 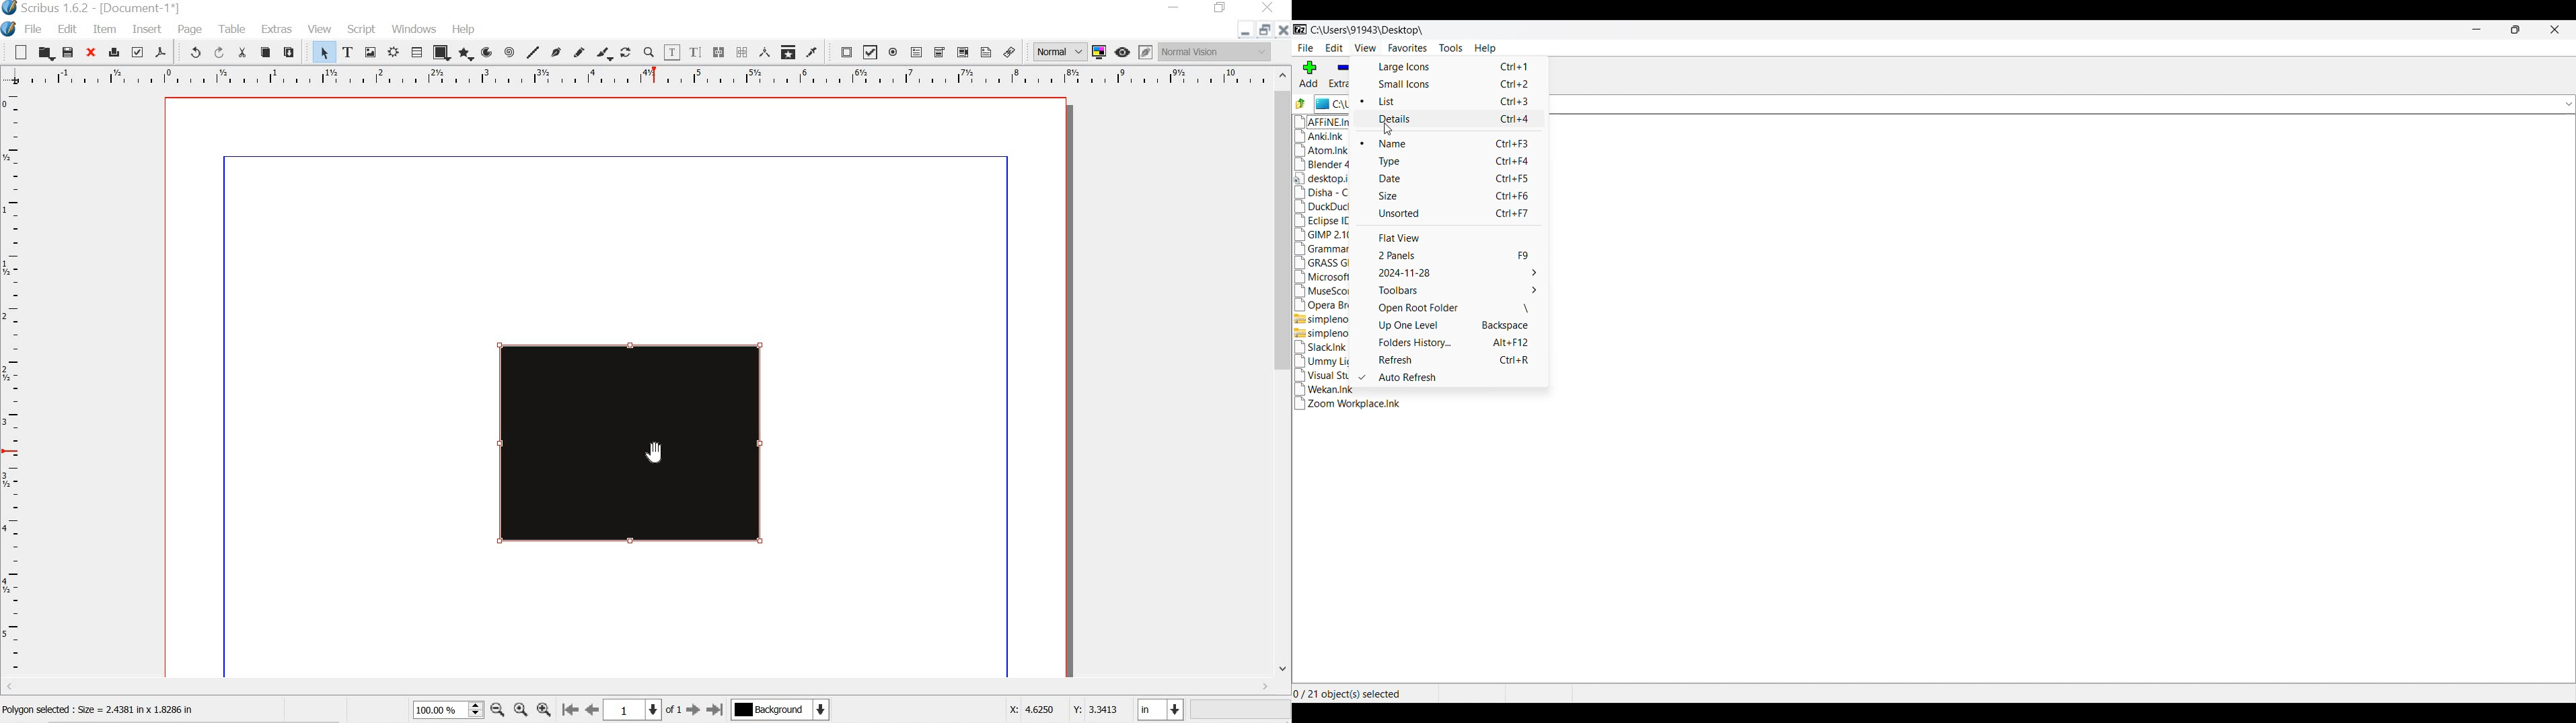 I want to click on Favorites, so click(x=1408, y=48).